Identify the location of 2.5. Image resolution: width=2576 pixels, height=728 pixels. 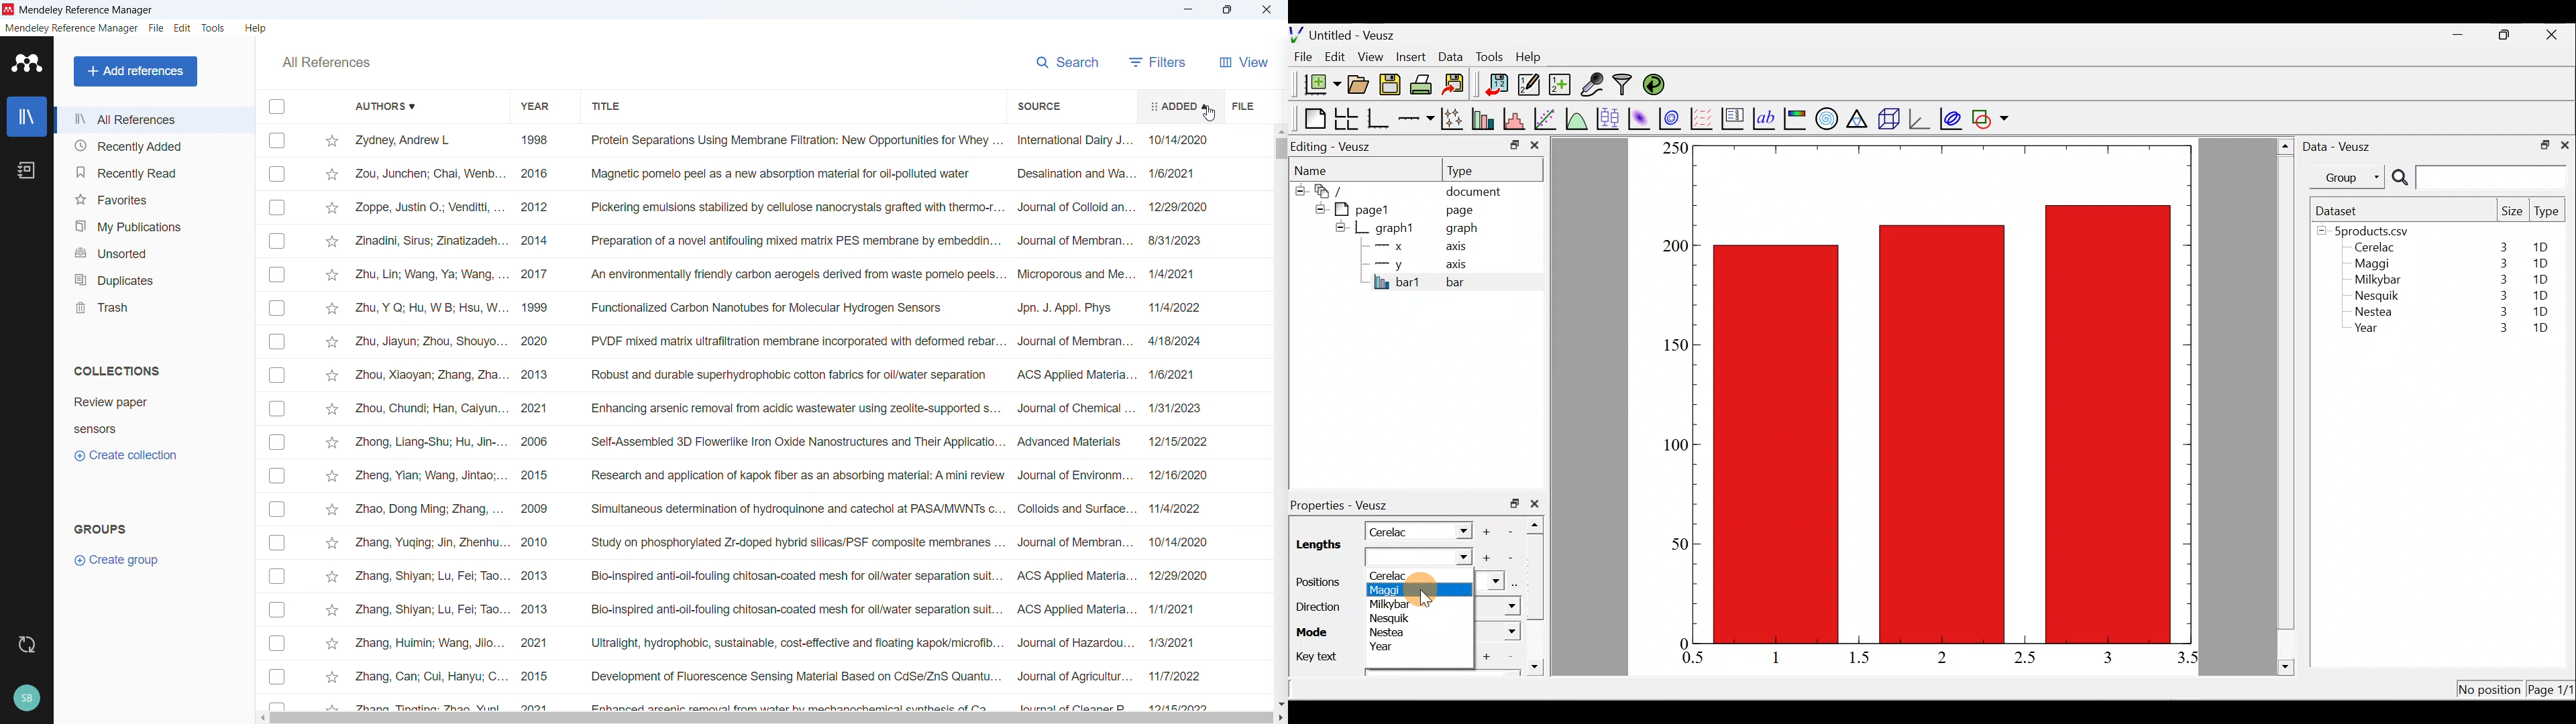
(2025, 658).